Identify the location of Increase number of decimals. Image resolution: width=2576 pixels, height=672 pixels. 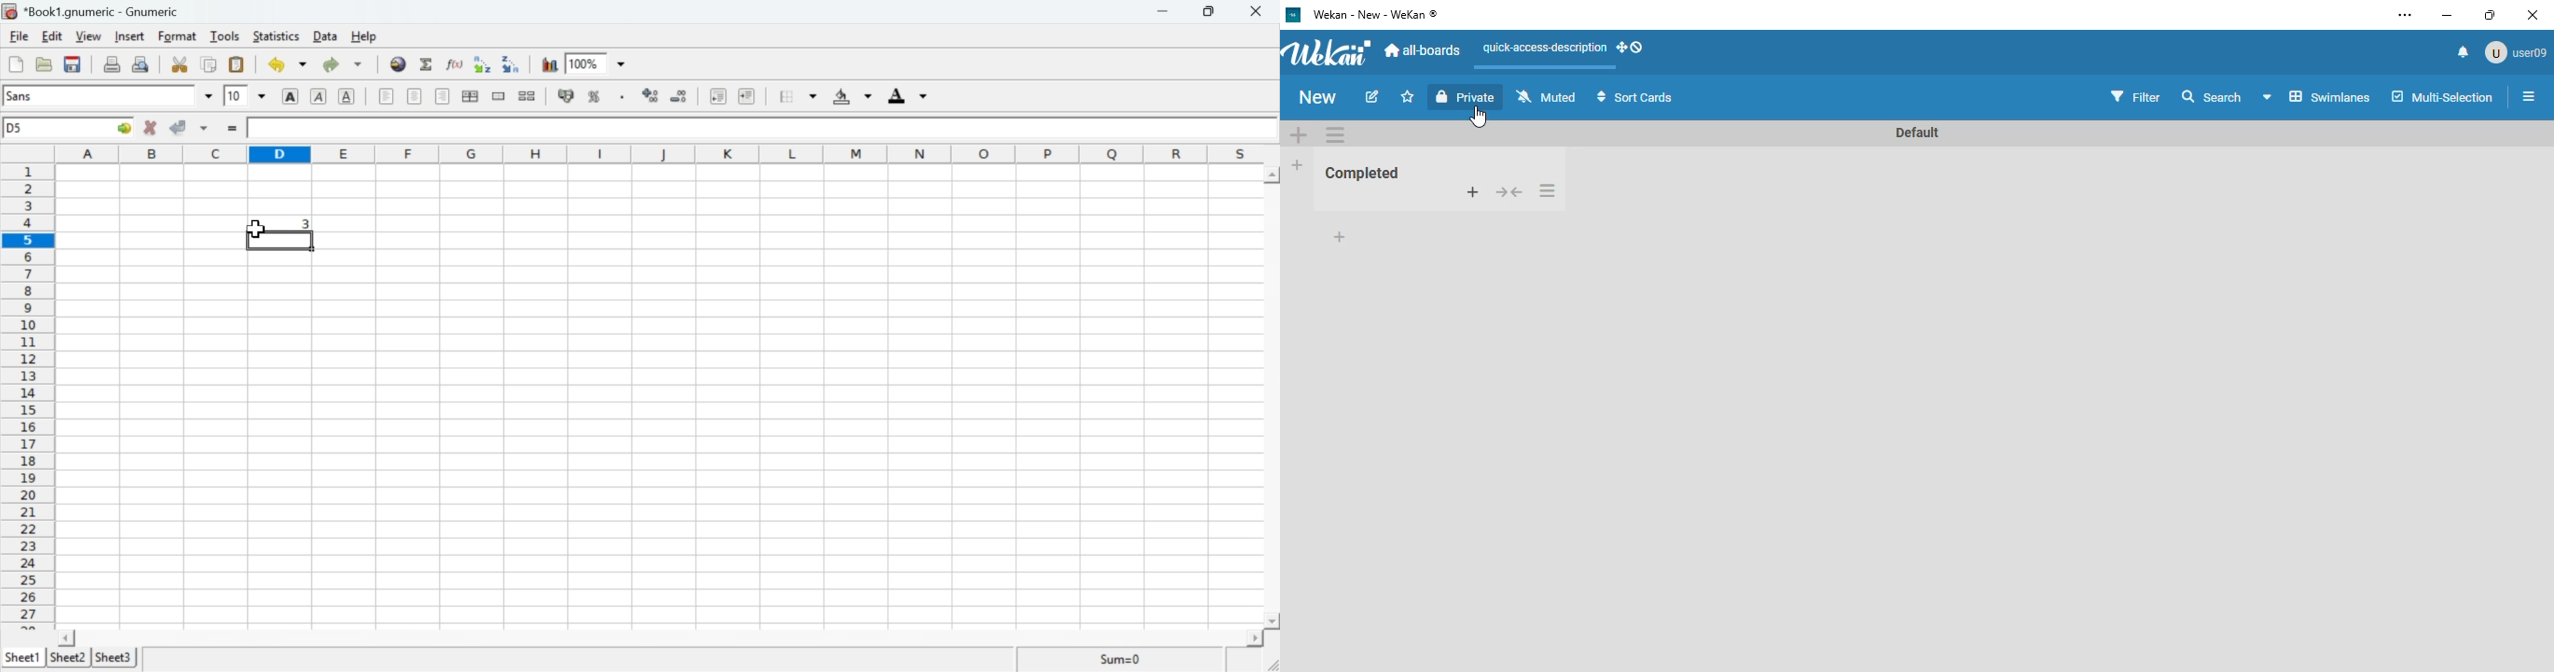
(652, 96).